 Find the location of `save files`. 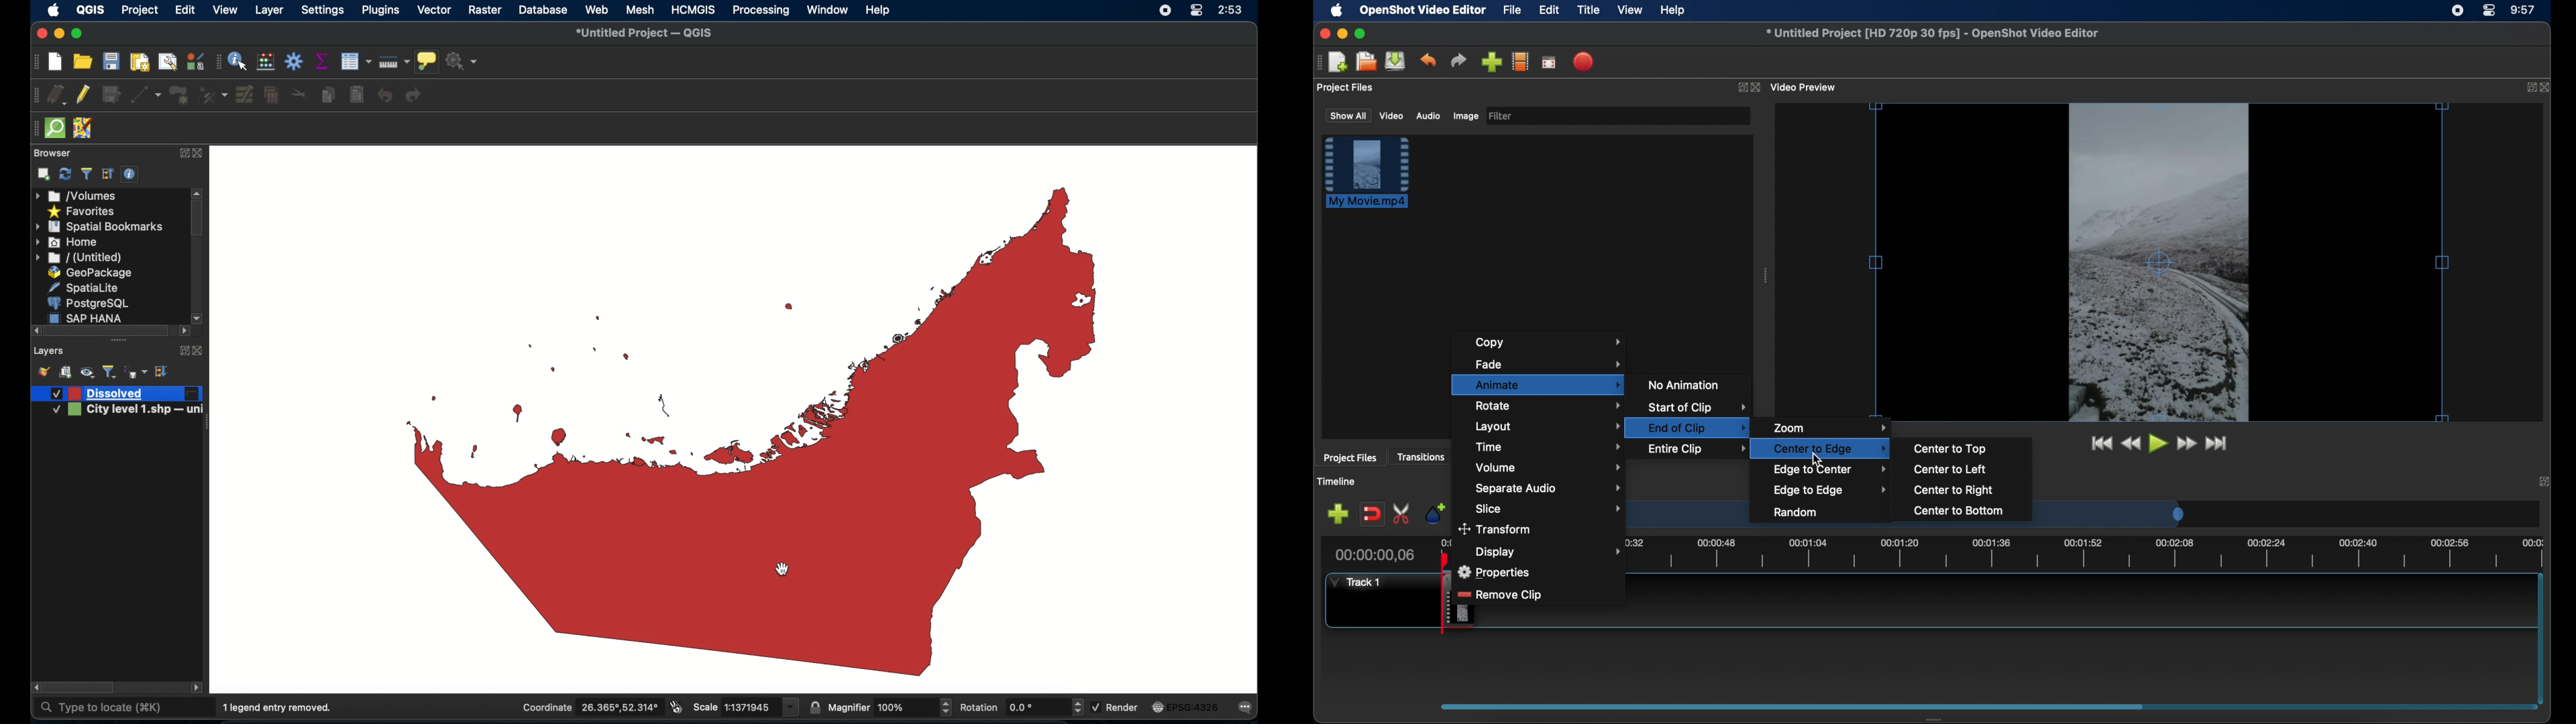

save files is located at coordinates (1397, 61).